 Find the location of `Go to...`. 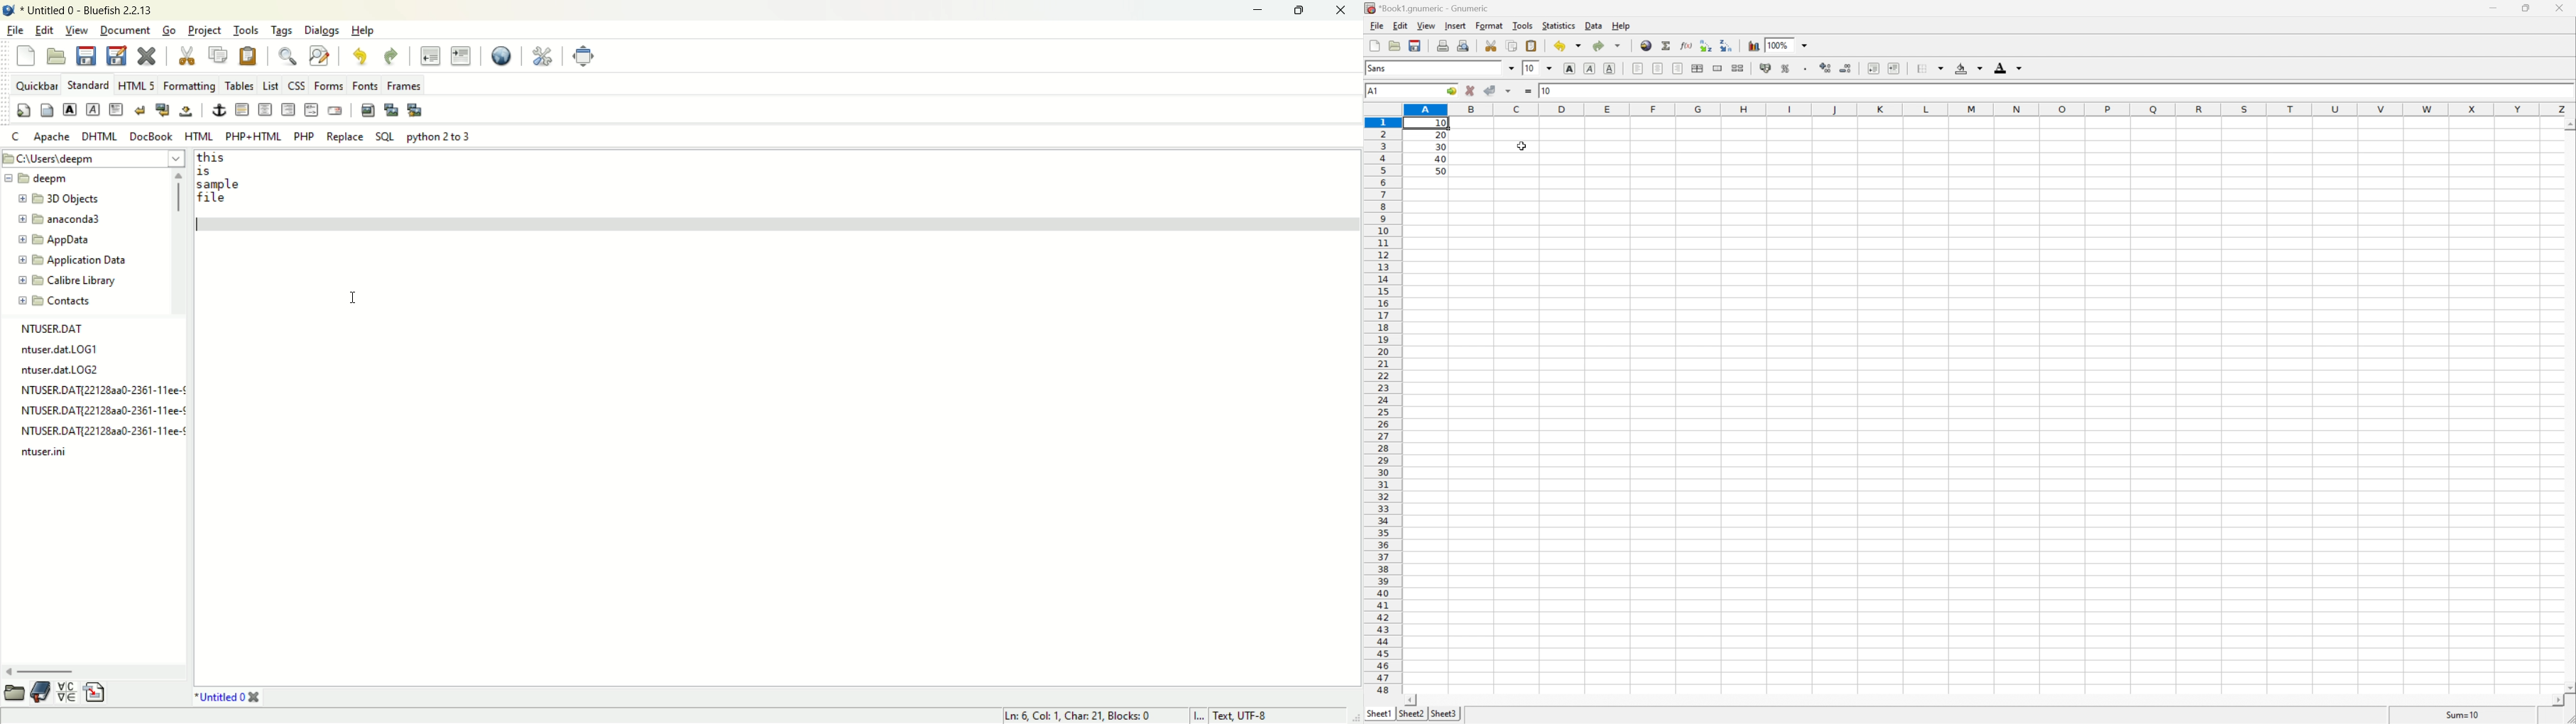

Go to... is located at coordinates (1450, 91).